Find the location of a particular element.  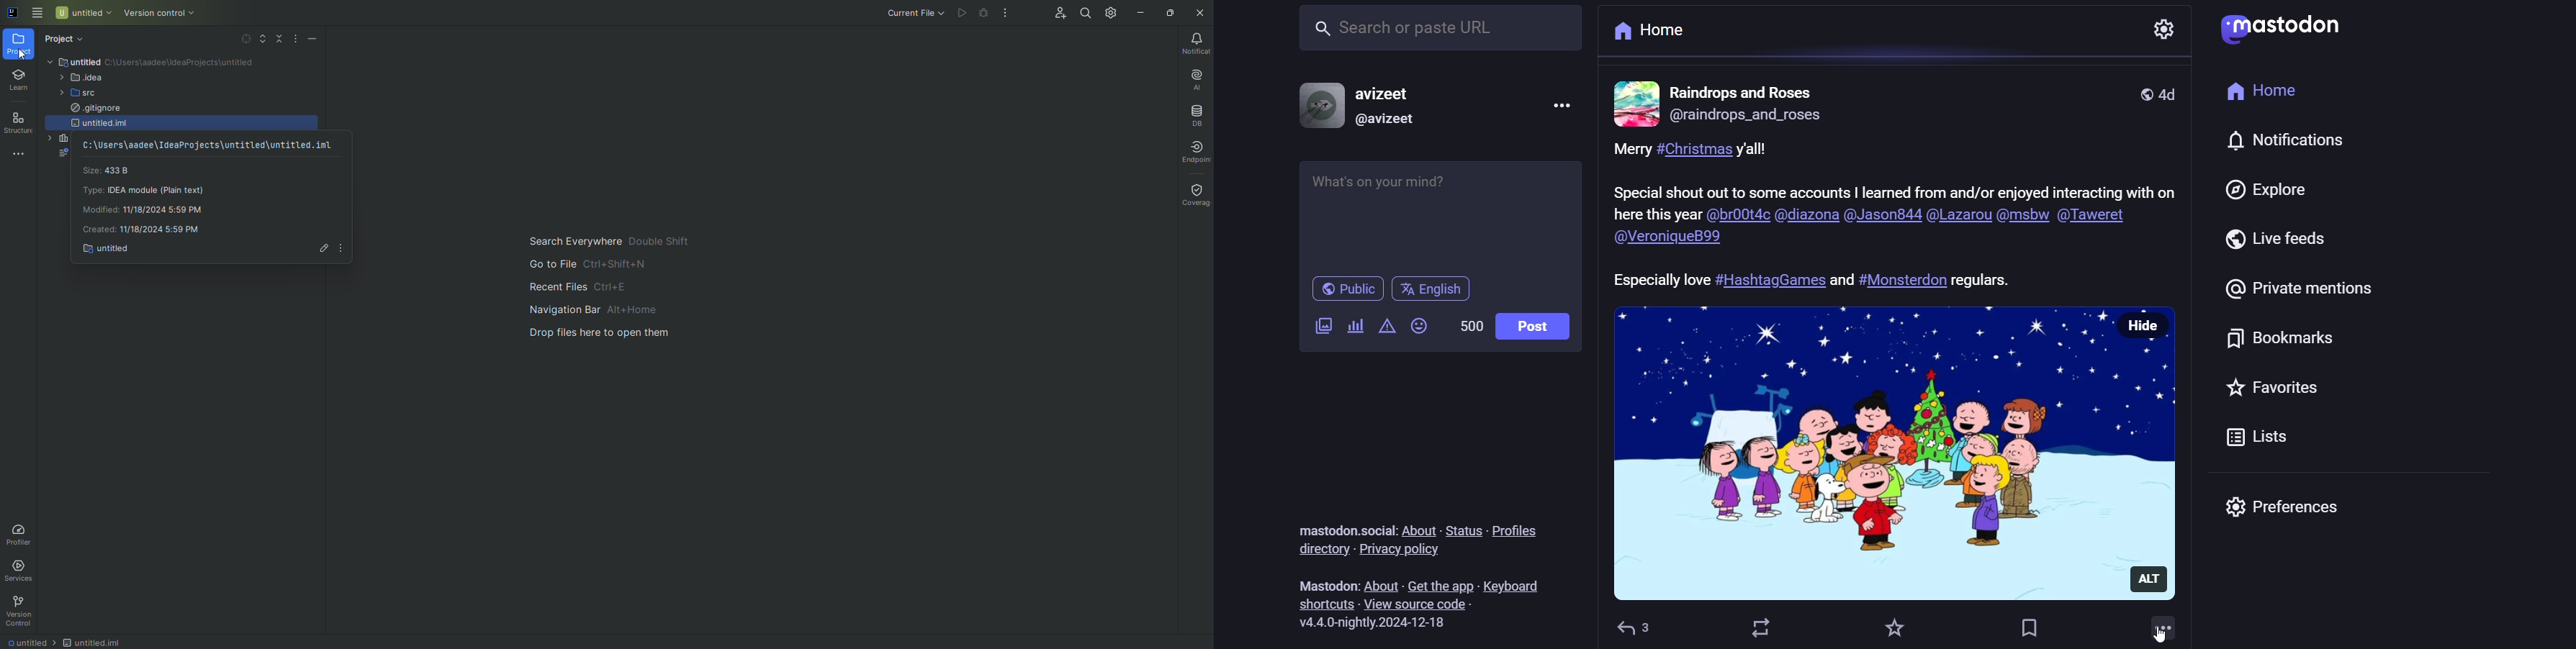

@diazona is located at coordinates (1806, 217).